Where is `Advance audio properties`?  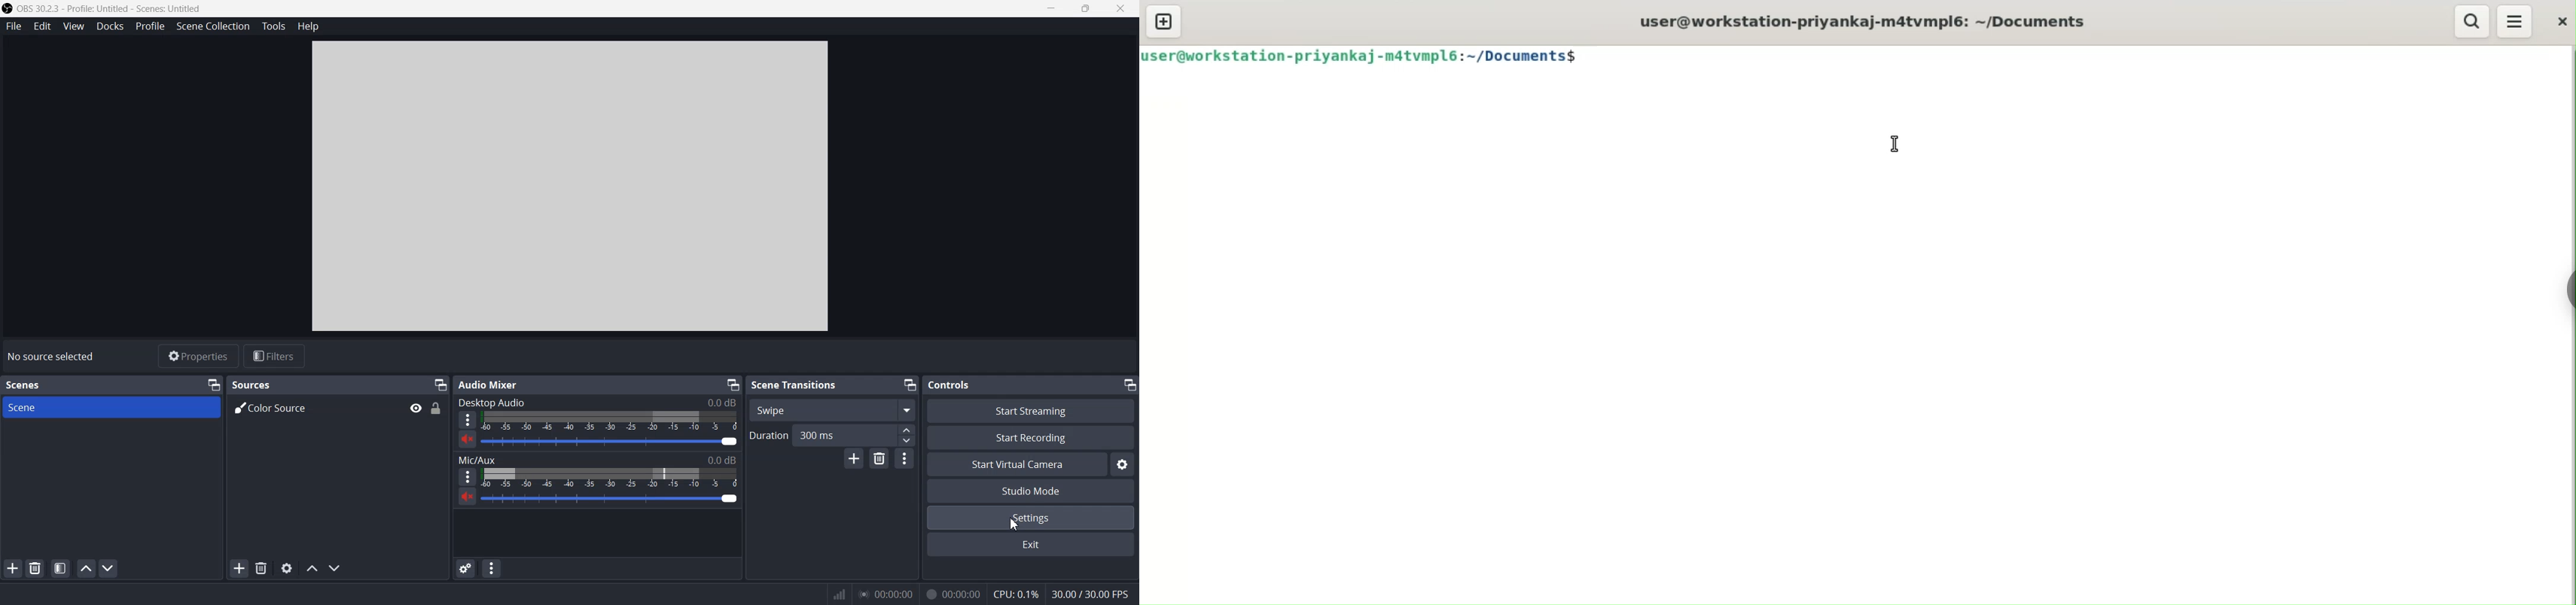
Advance audio properties is located at coordinates (465, 568).